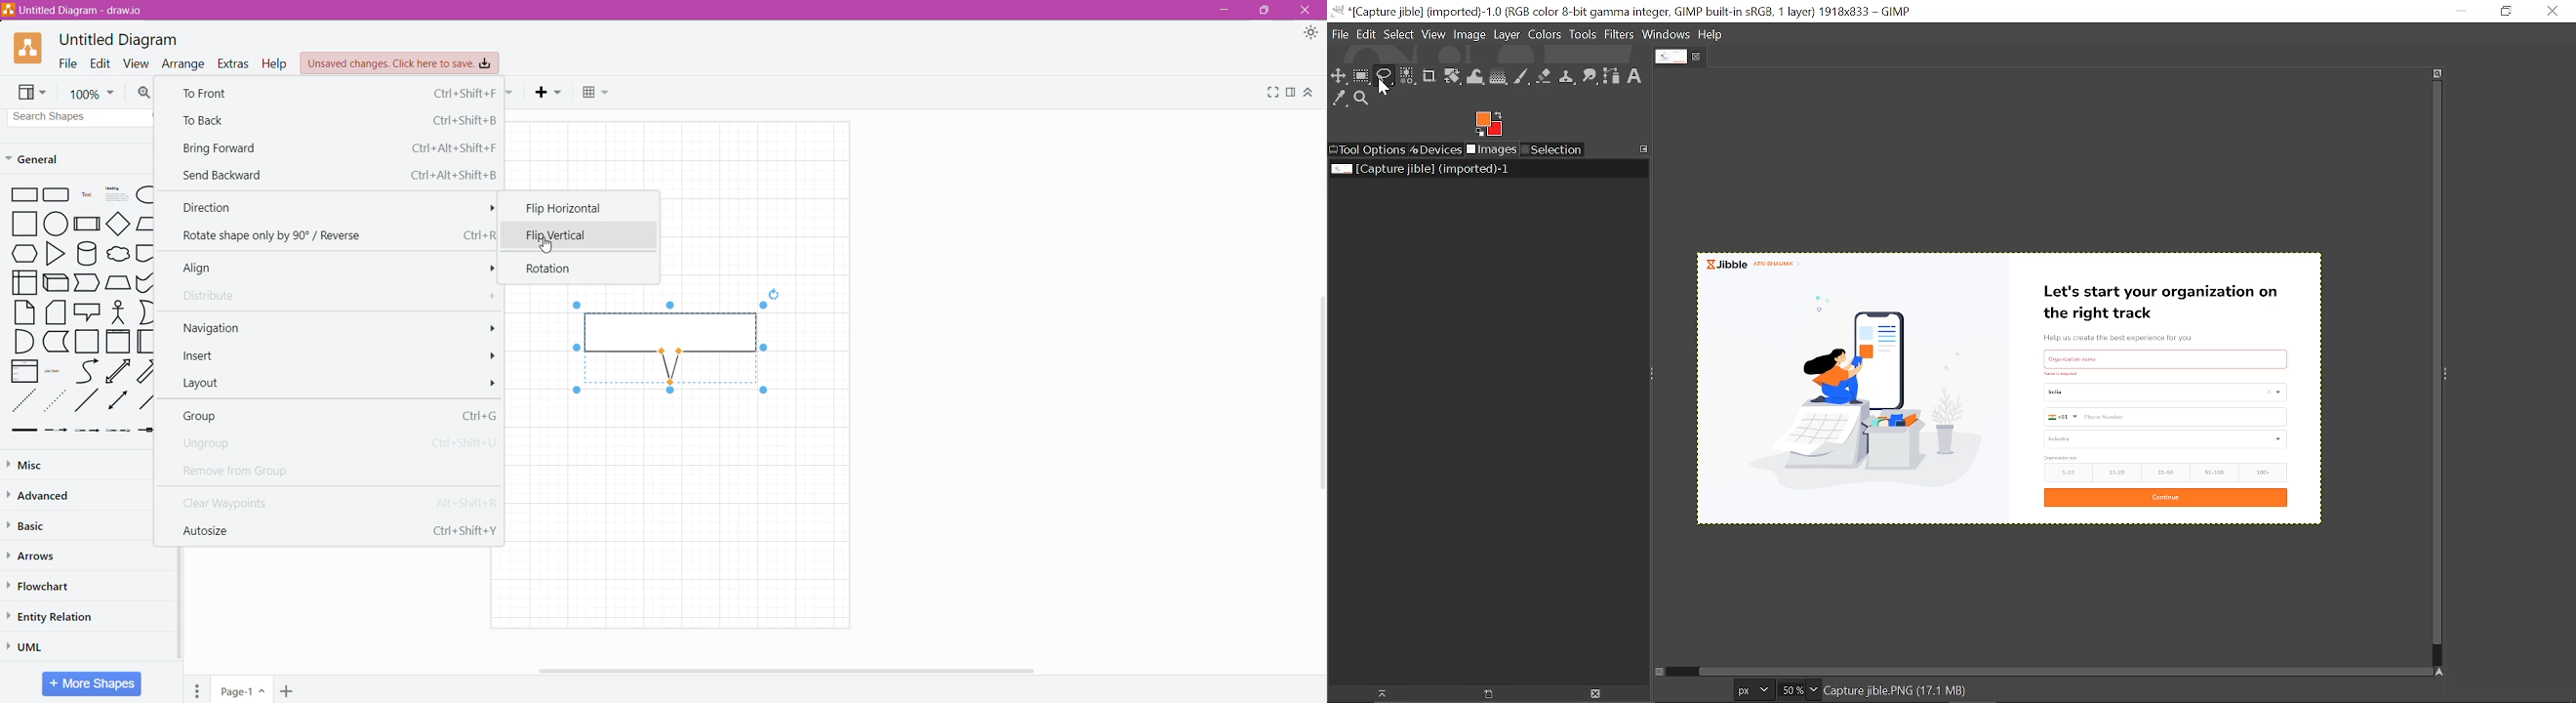 Image resolution: width=2576 pixels, height=728 pixels. What do you see at coordinates (91, 92) in the screenshot?
I see `Zoom` at bounding box center [91, 92].